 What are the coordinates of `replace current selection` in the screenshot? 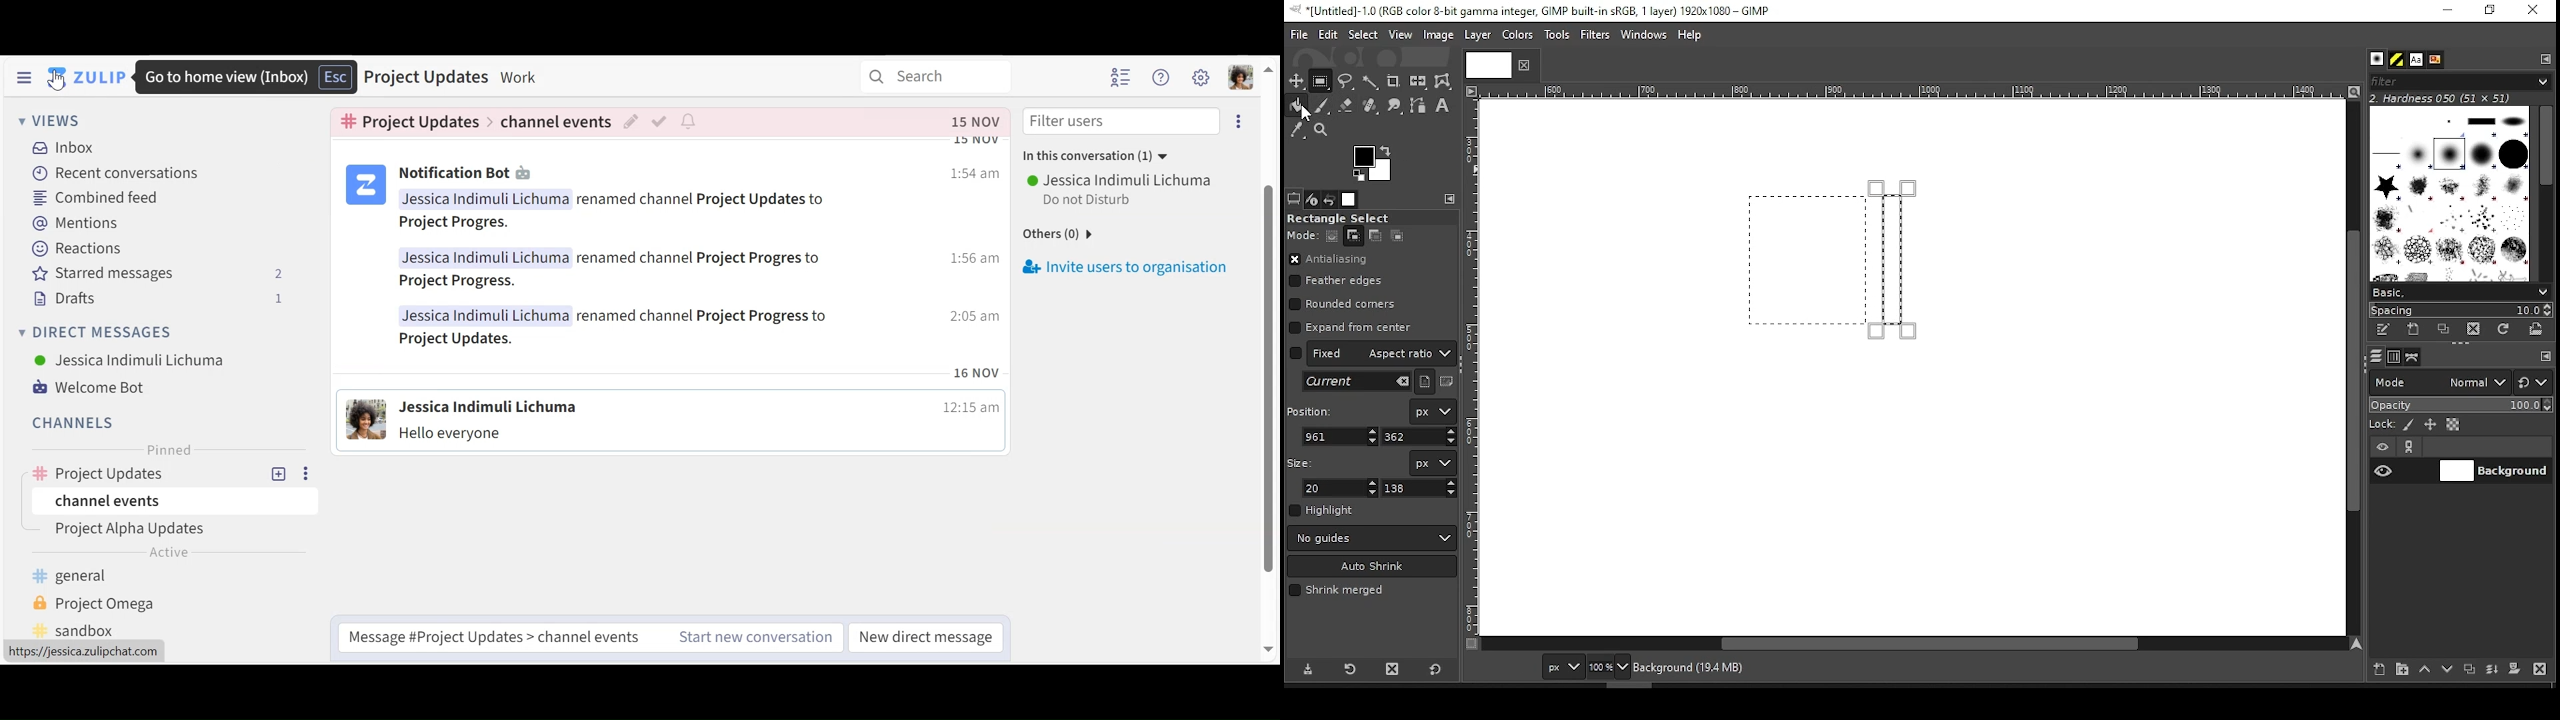 It's located at (1333, 236).